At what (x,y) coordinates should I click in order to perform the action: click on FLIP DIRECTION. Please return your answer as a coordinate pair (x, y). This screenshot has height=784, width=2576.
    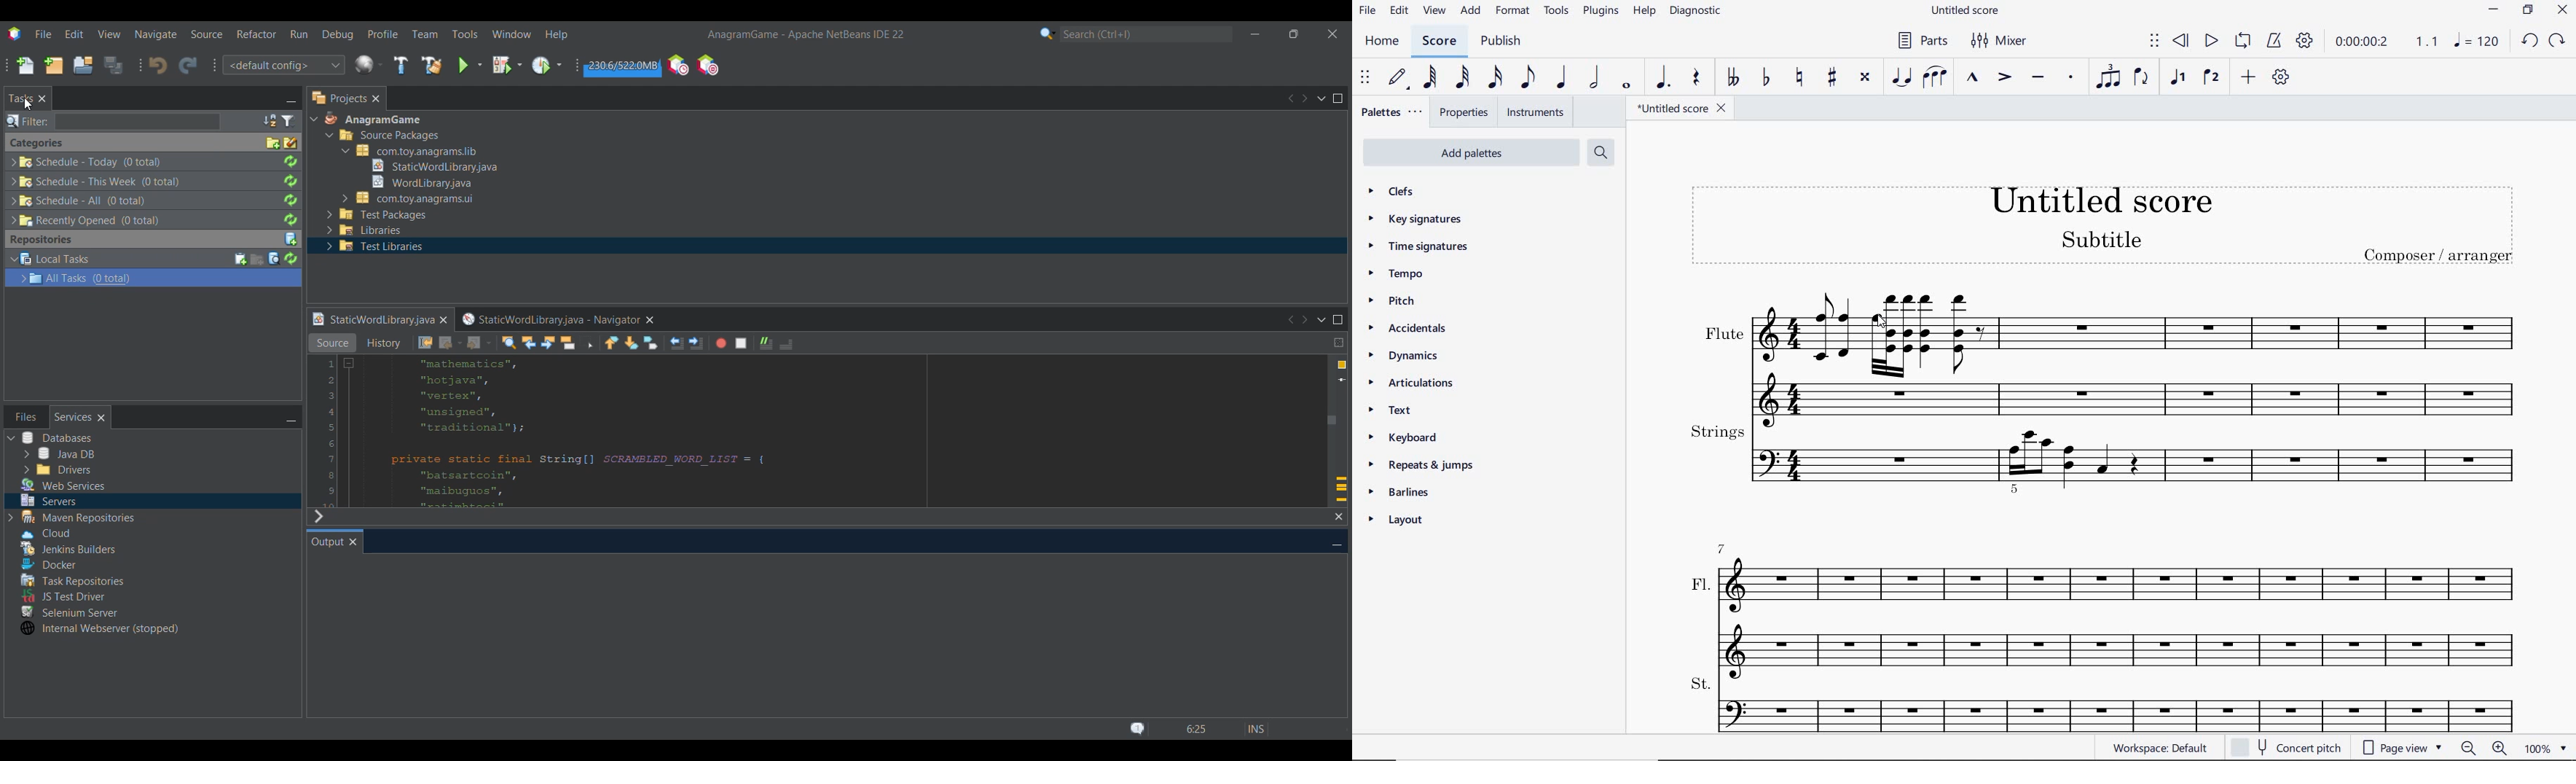
    Looking at the image, I should click on (2143, 79).